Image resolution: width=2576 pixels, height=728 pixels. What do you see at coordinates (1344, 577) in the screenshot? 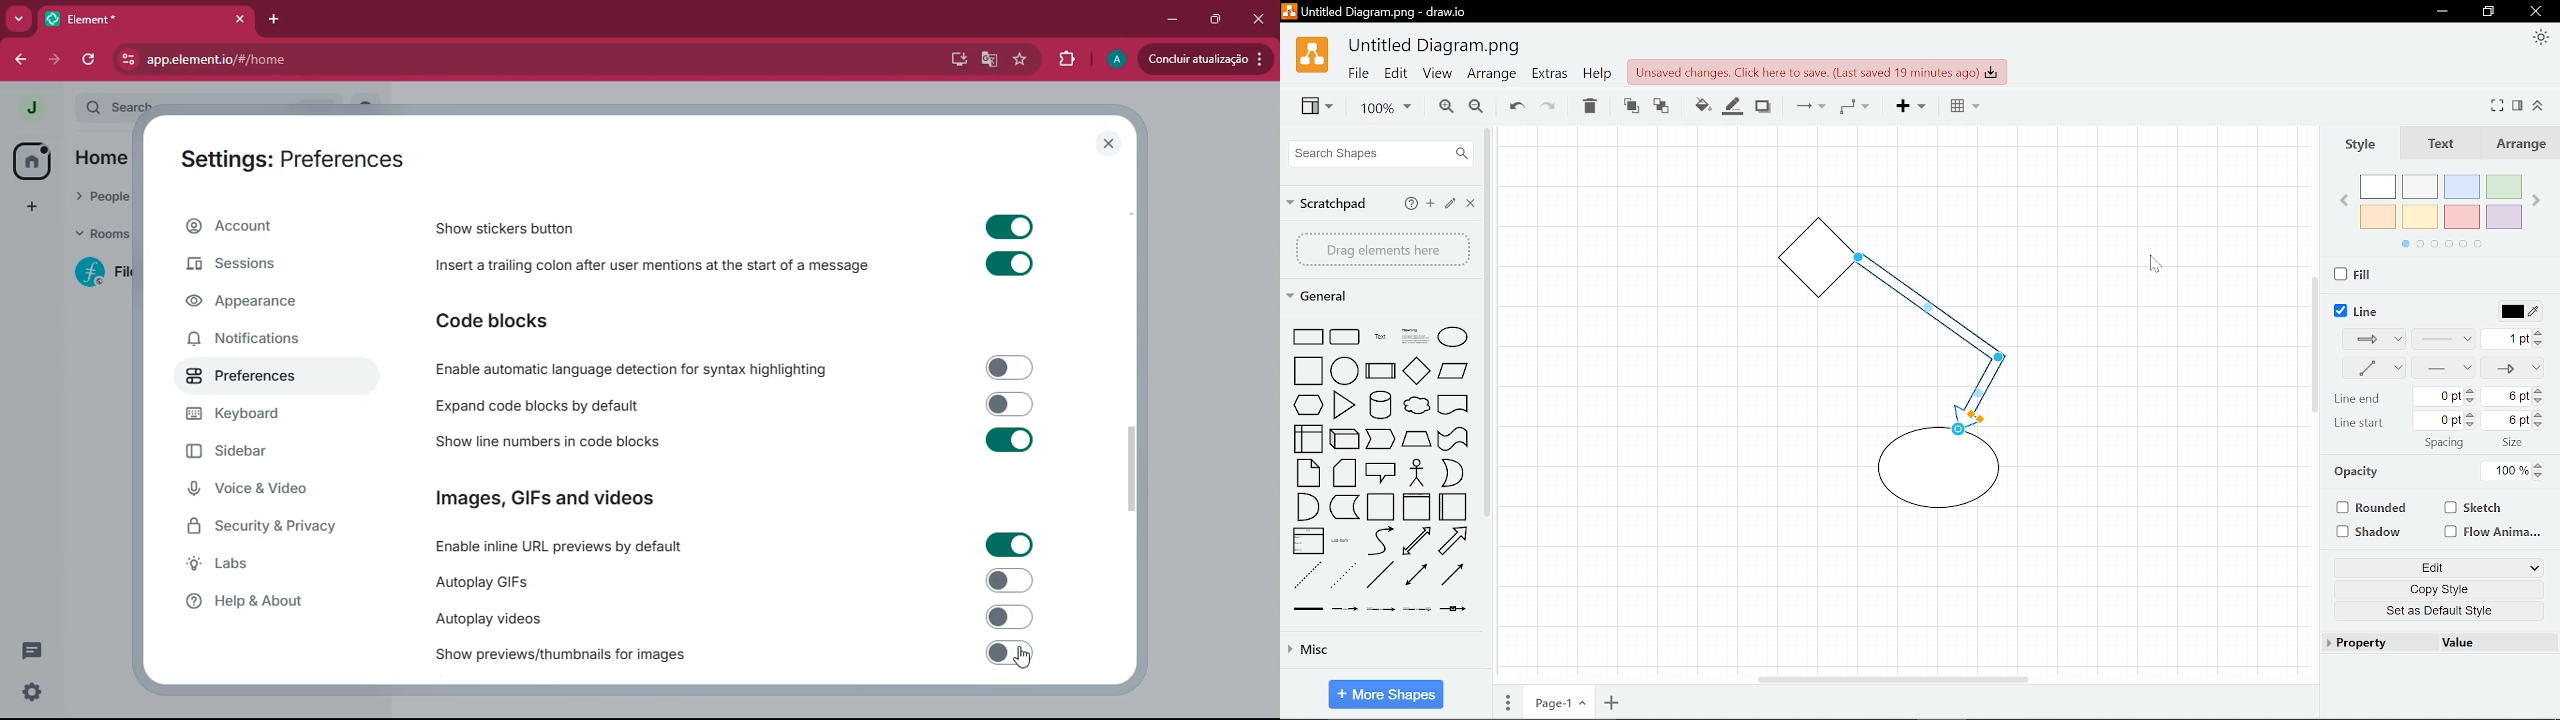
I see `shape` at bounding box center [1344, 577].